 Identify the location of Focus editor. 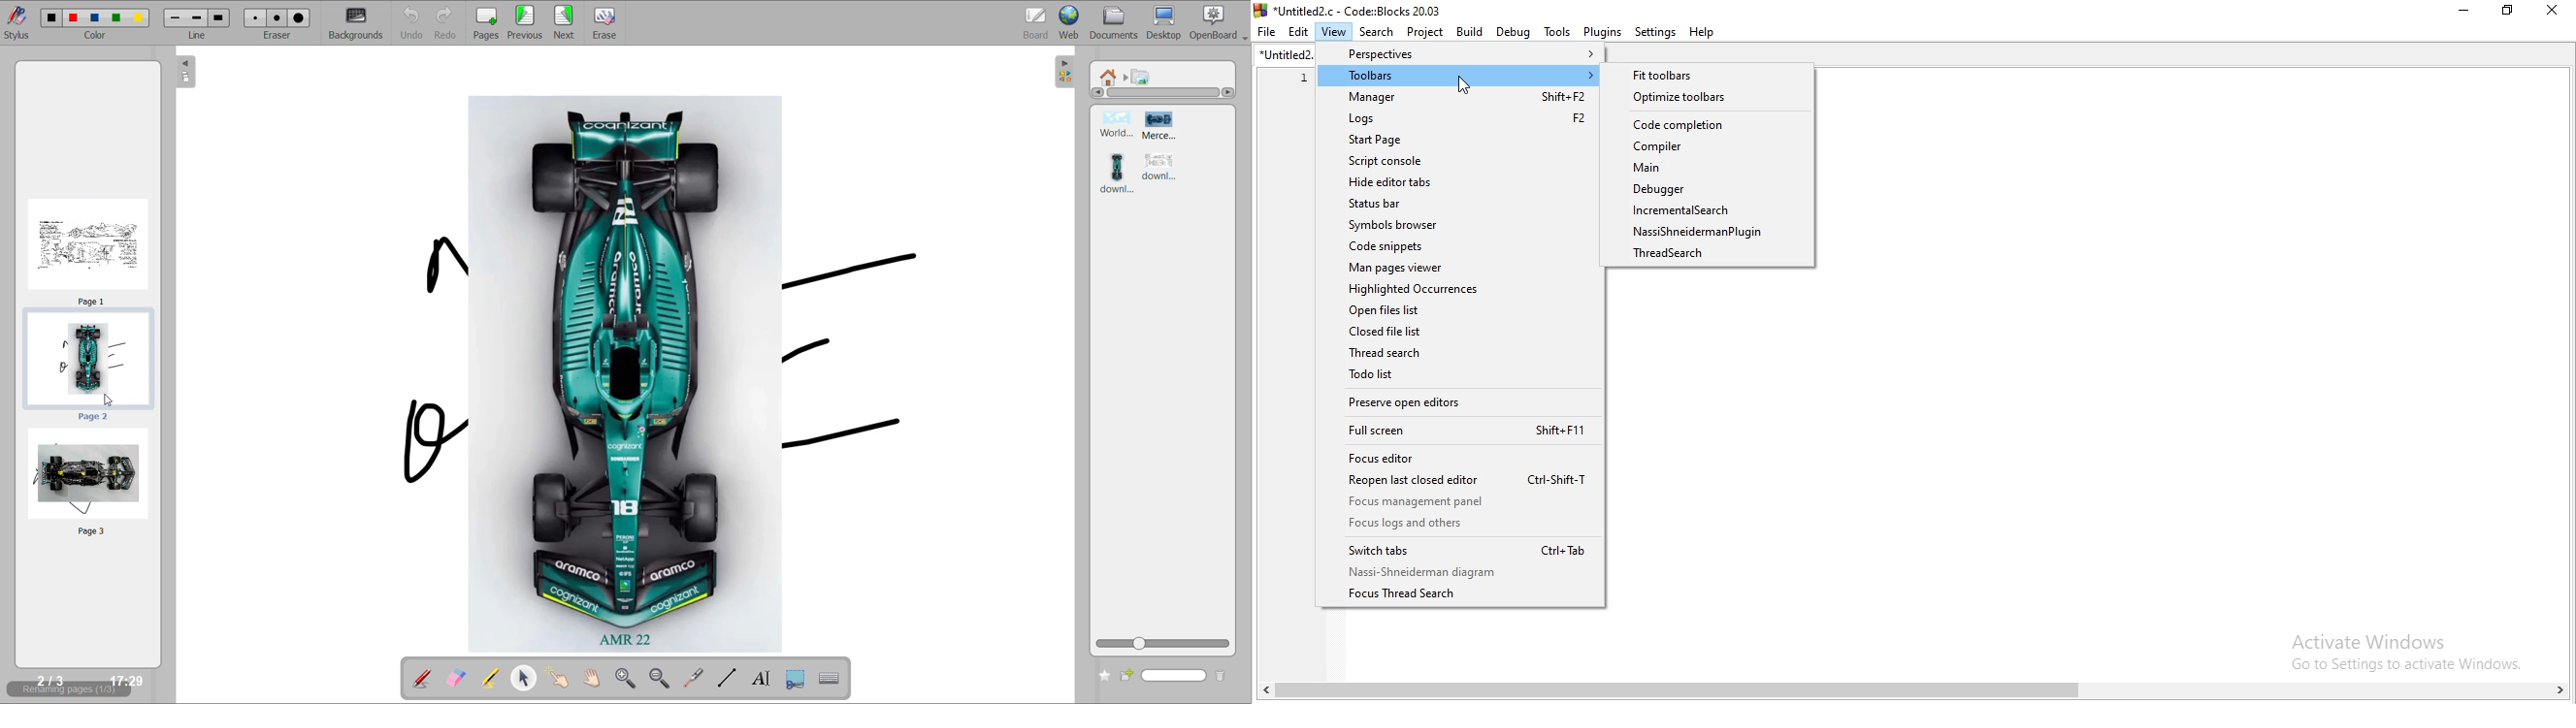
(1463, 460).